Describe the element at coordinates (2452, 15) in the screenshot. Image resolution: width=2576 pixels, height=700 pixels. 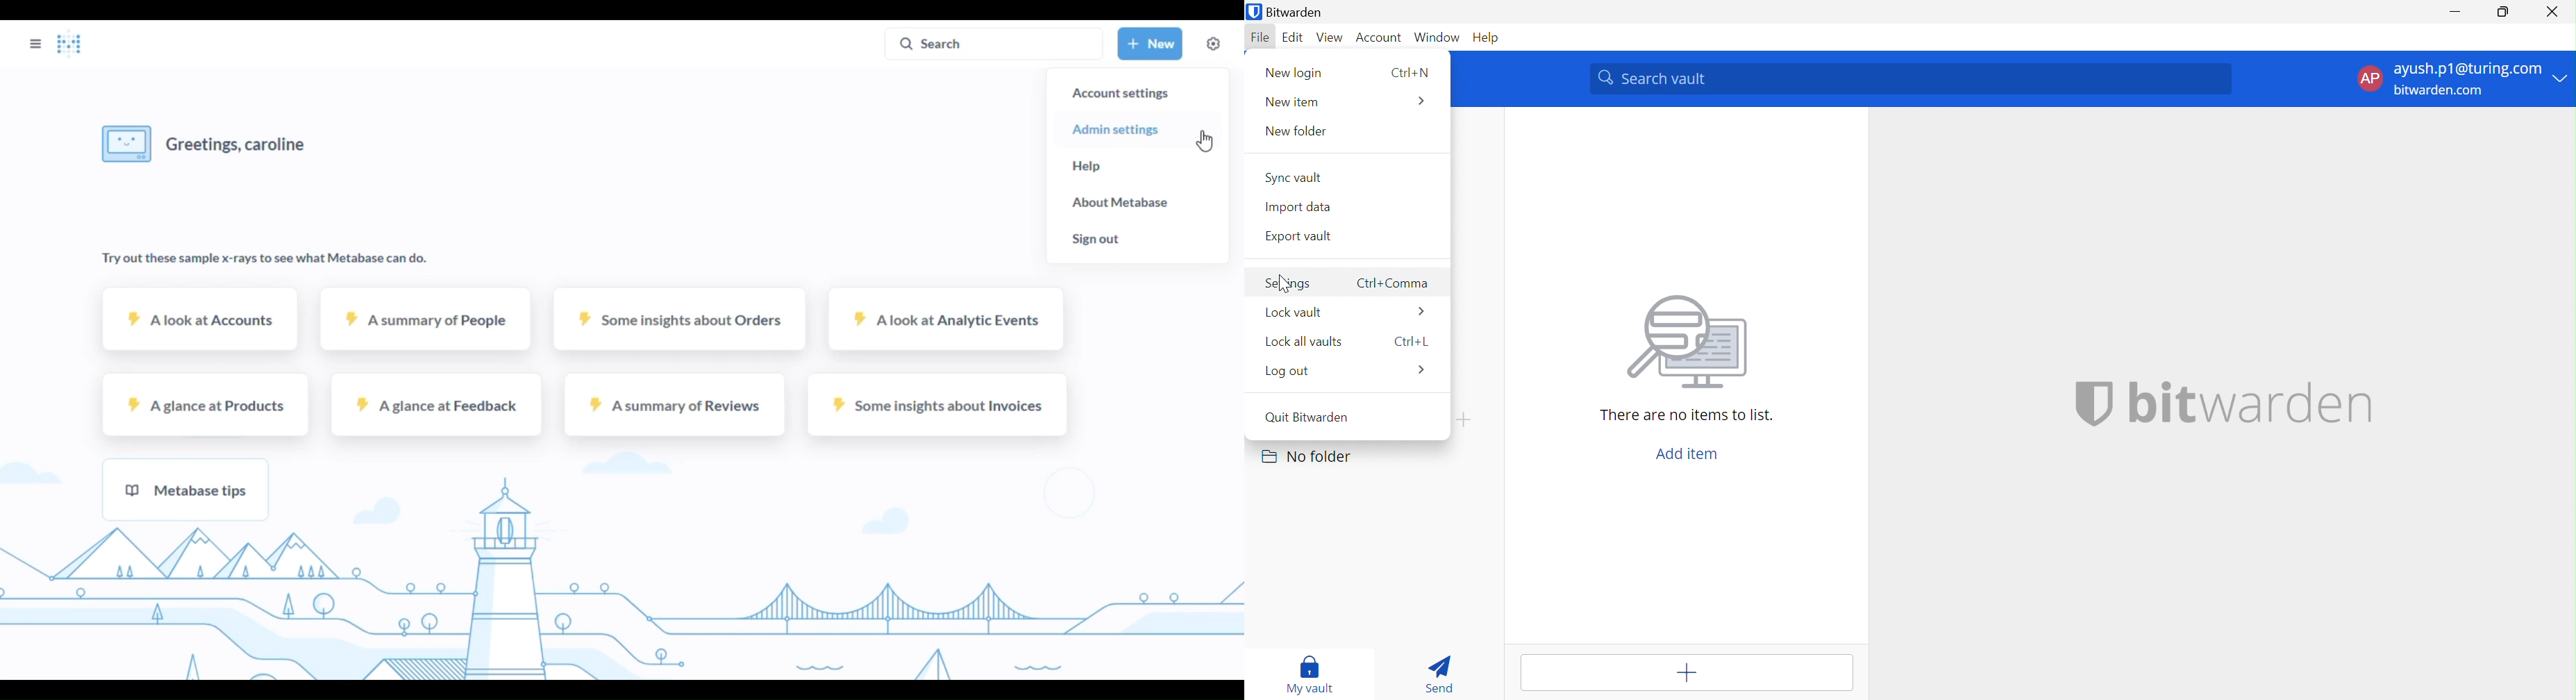
I see `Minimize` at that location.